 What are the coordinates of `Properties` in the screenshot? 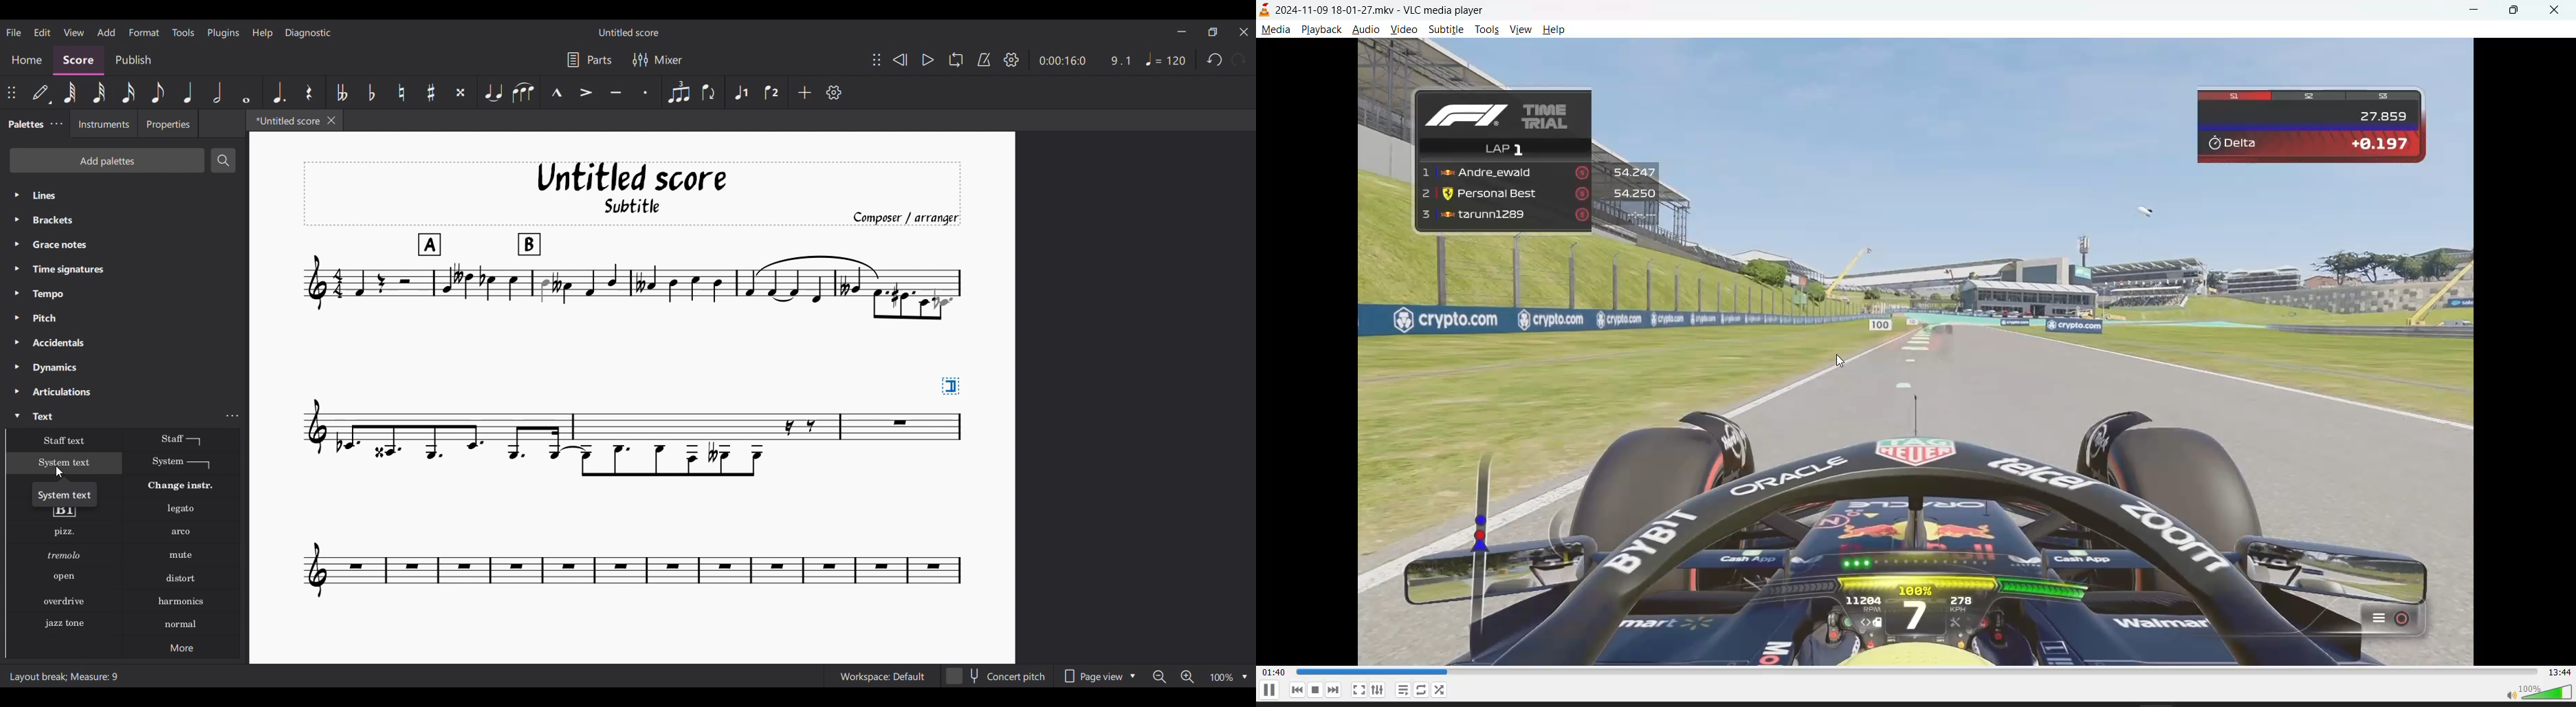 It's located at (168, 123).